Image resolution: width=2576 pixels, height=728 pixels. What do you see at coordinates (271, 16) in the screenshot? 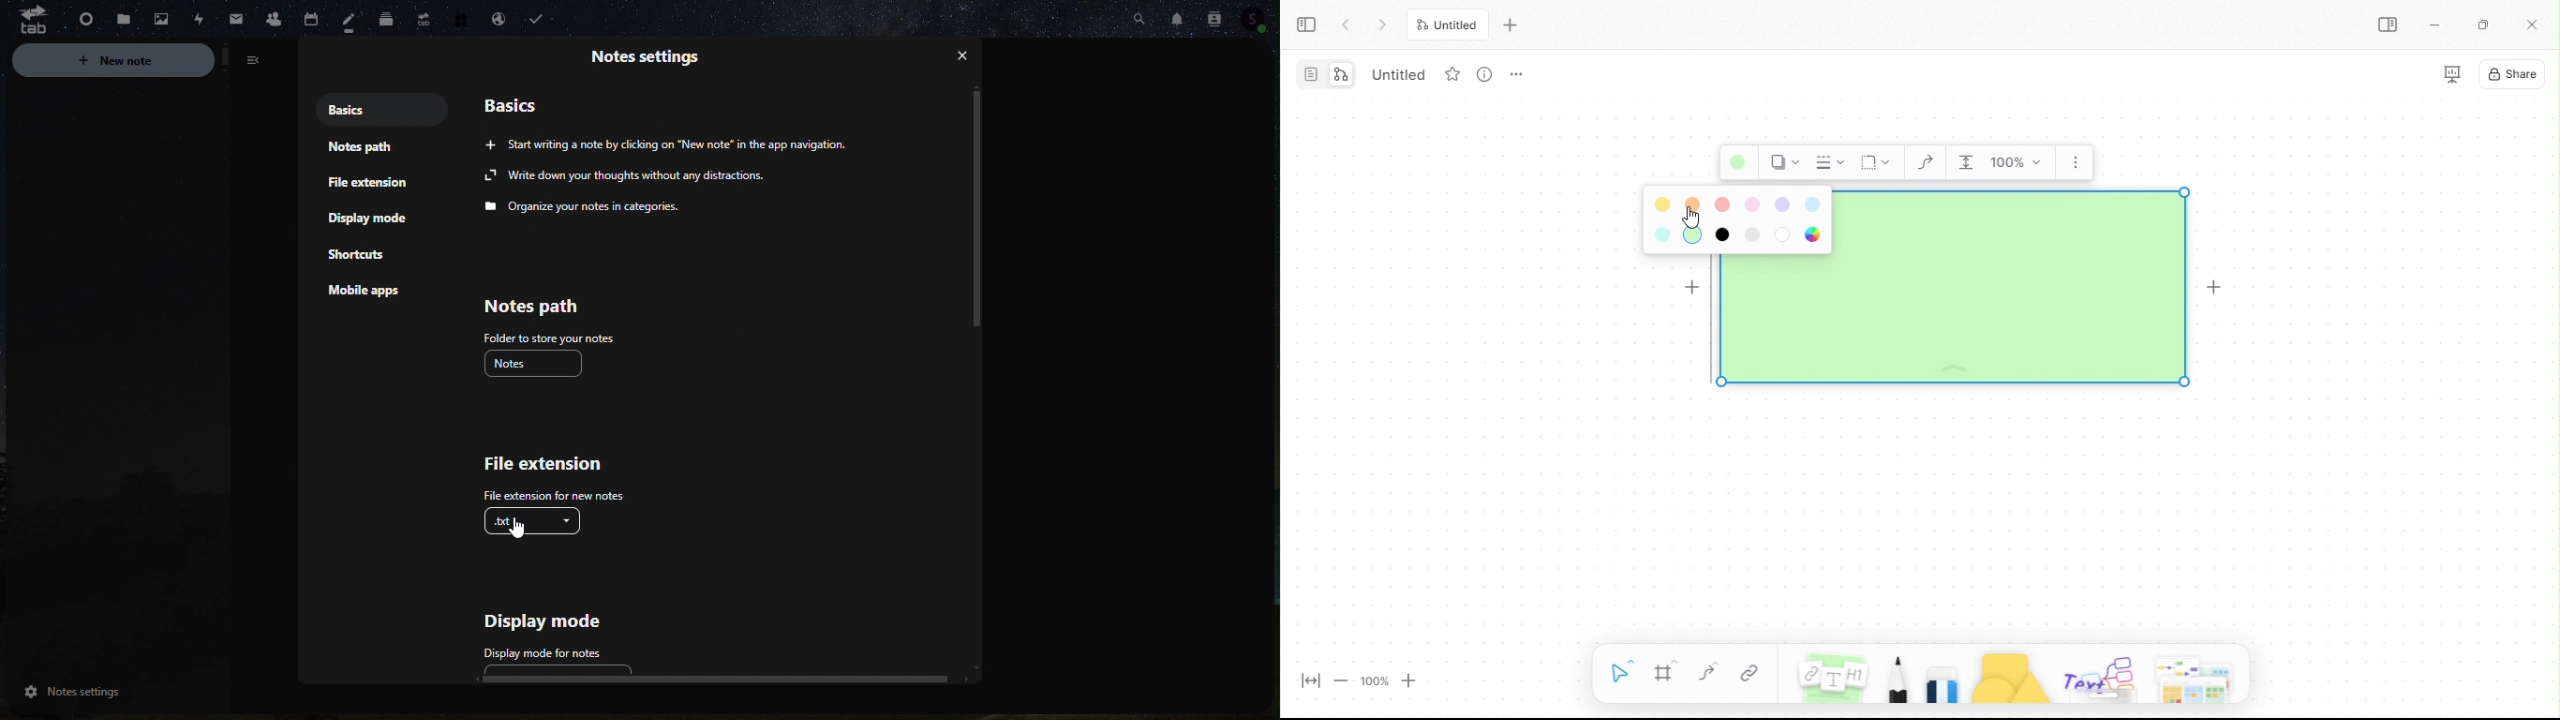
I see `Contacts` at bounding box center [271, 16].